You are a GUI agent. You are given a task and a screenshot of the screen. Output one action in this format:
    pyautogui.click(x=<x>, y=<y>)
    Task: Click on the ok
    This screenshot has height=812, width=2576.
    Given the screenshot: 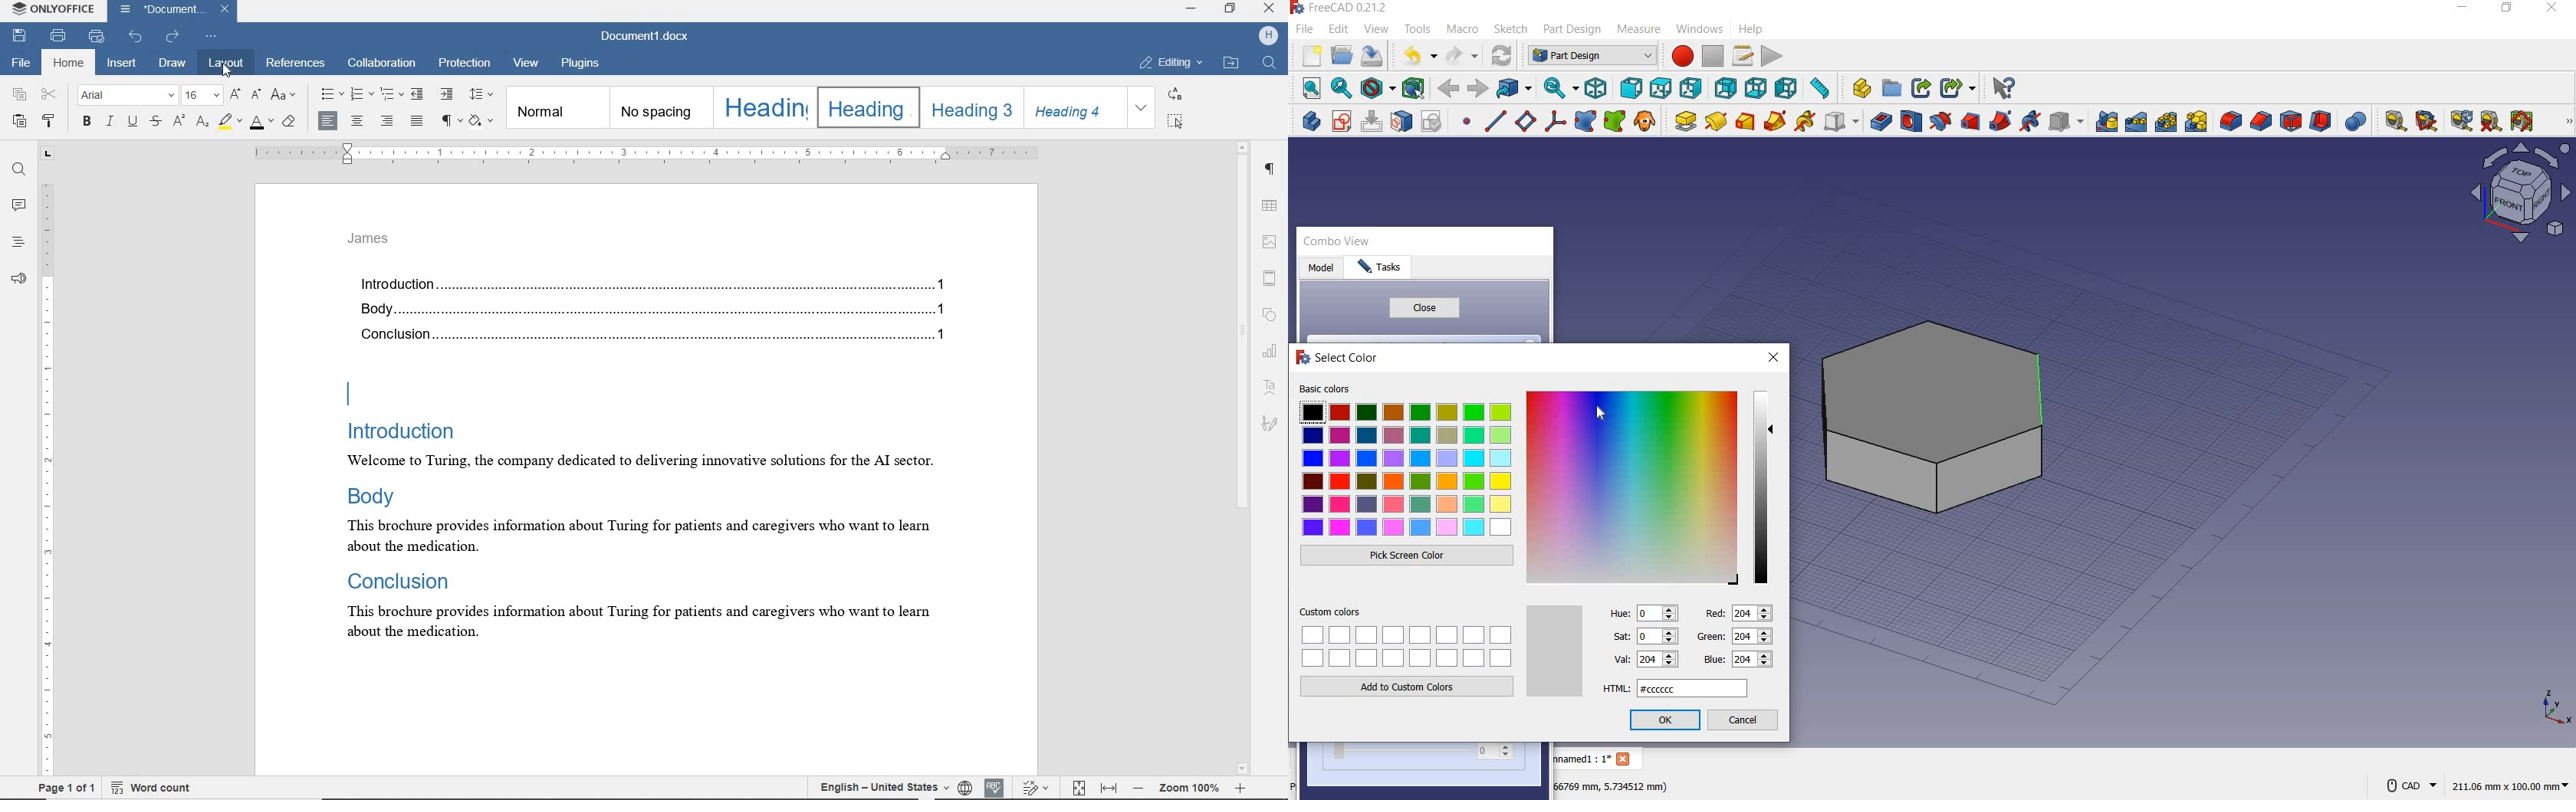 What is the action you would take?
    pyautogui.click(x=1664, y=721)
    